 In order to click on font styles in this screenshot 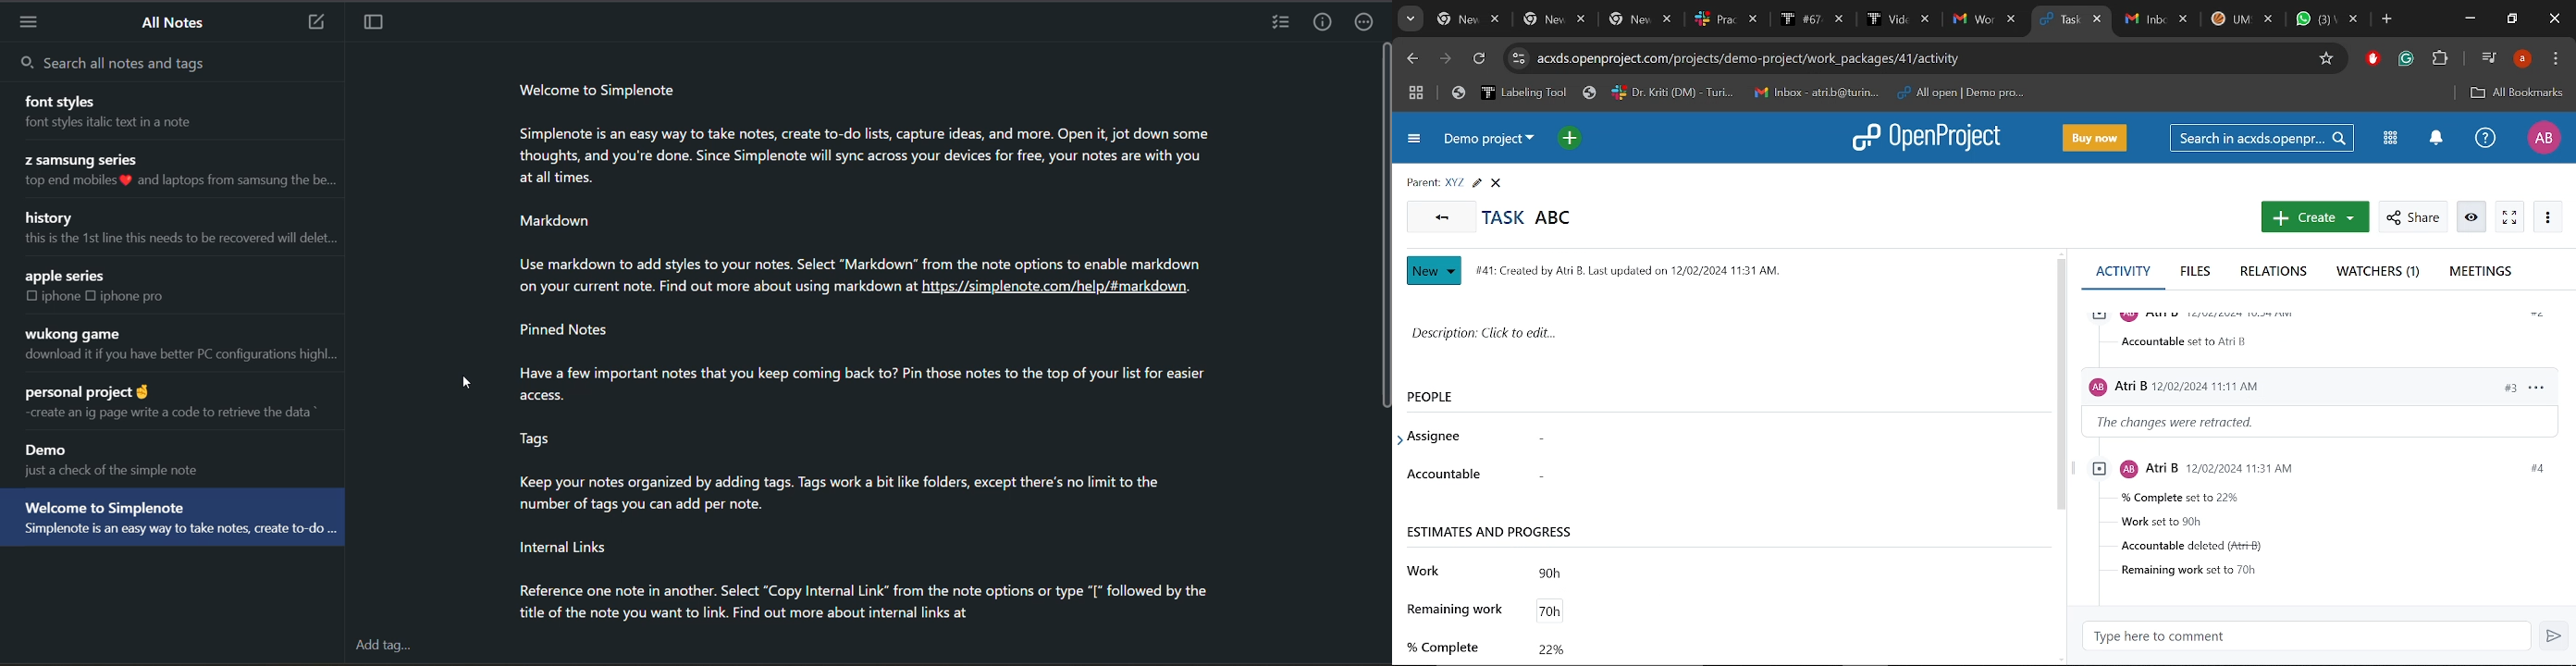, I will do `click(64, 100)`.